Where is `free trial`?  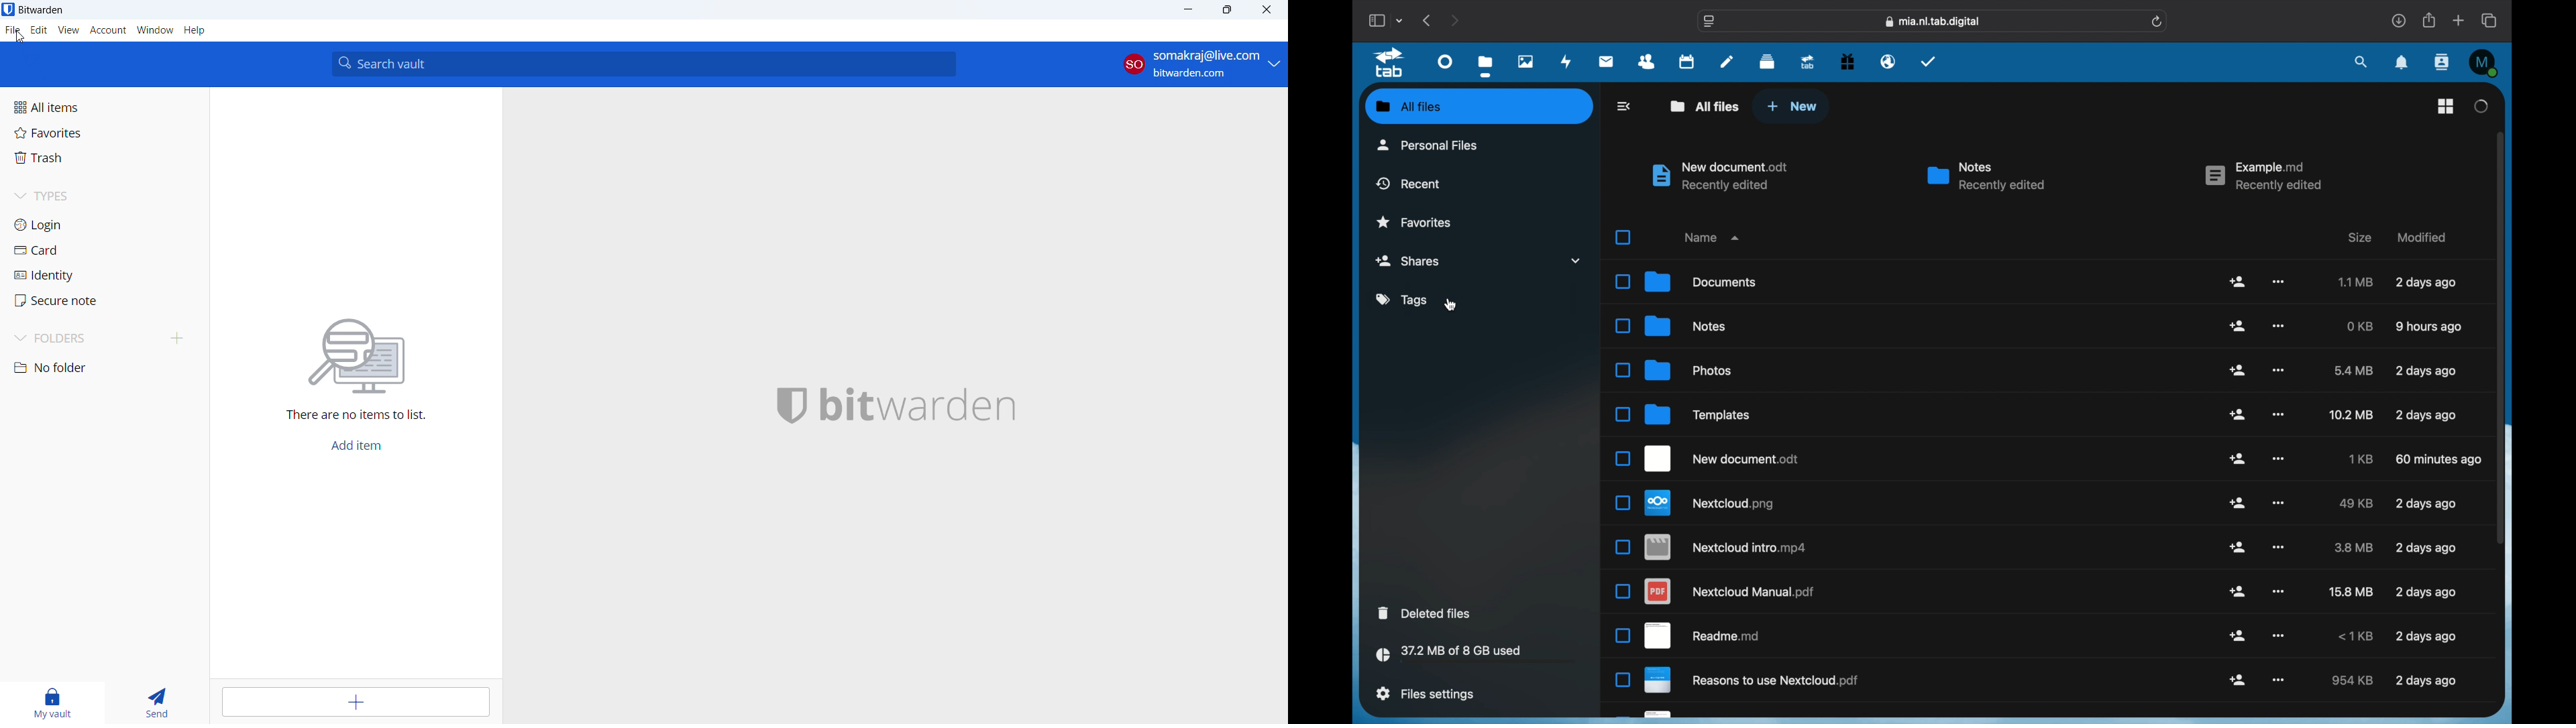 free trial is located at coordinates (1847, 60).